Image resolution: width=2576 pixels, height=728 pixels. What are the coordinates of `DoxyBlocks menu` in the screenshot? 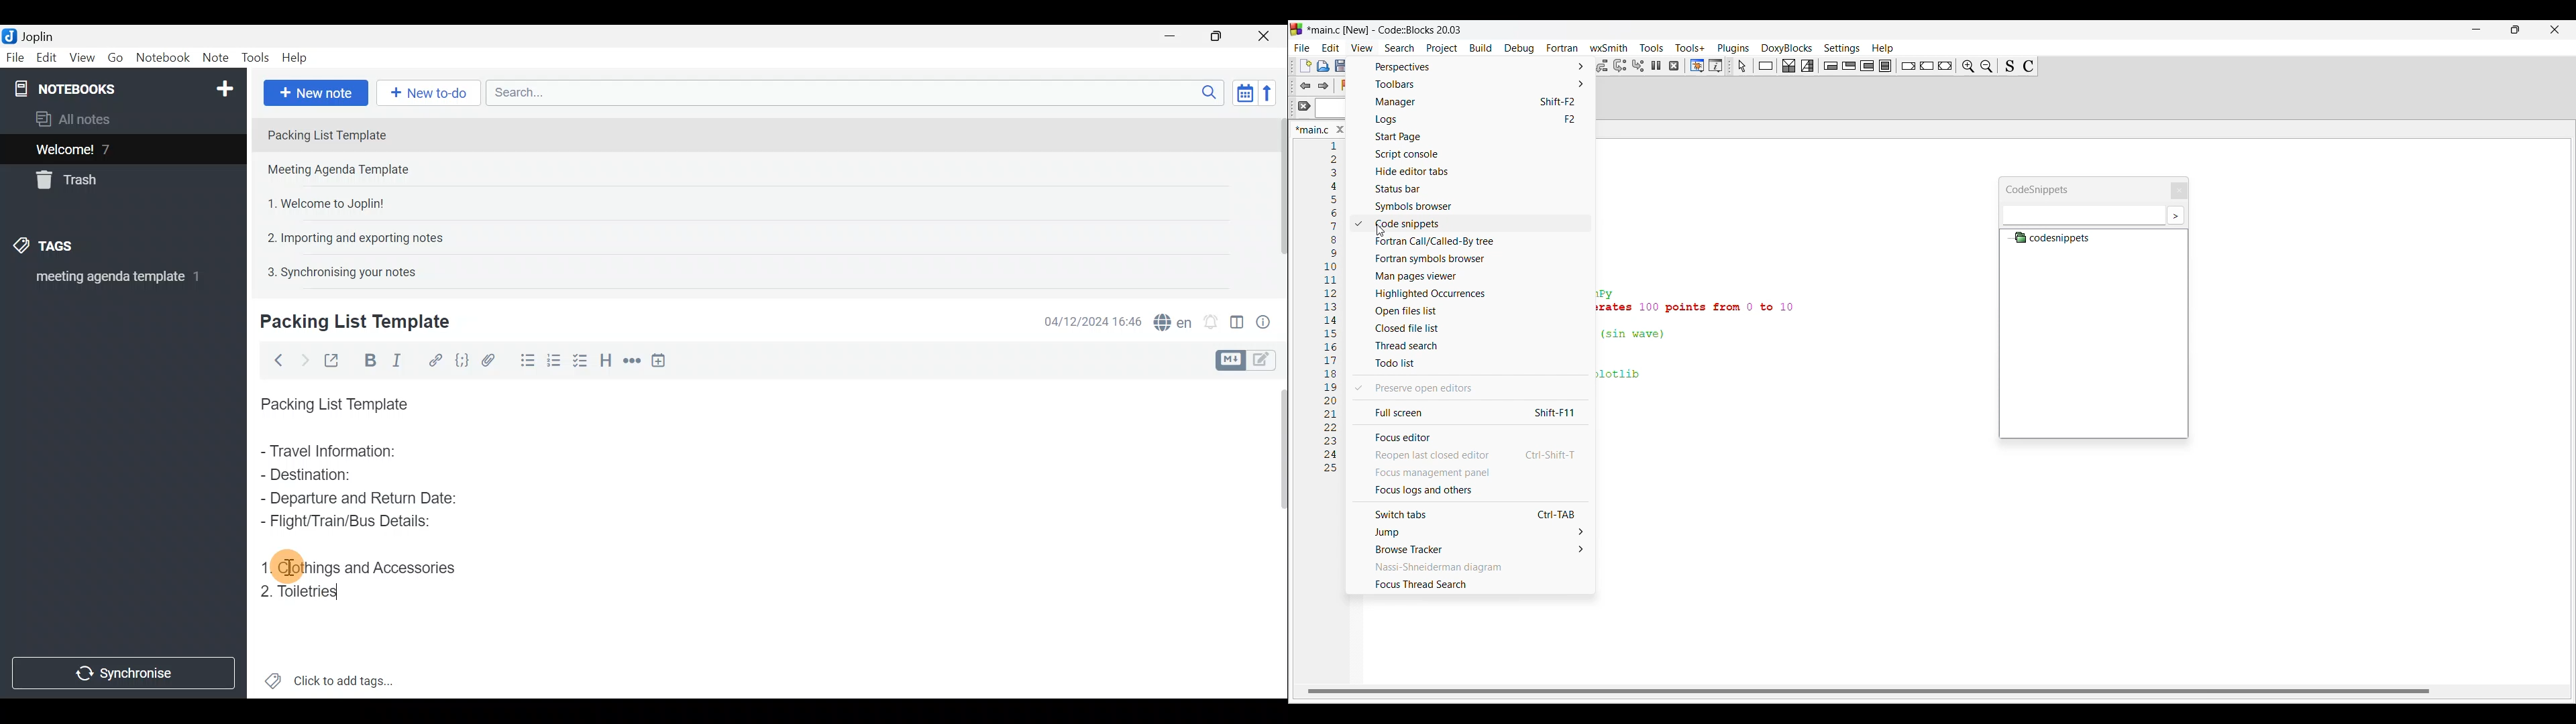 It's located at (1786, 48).